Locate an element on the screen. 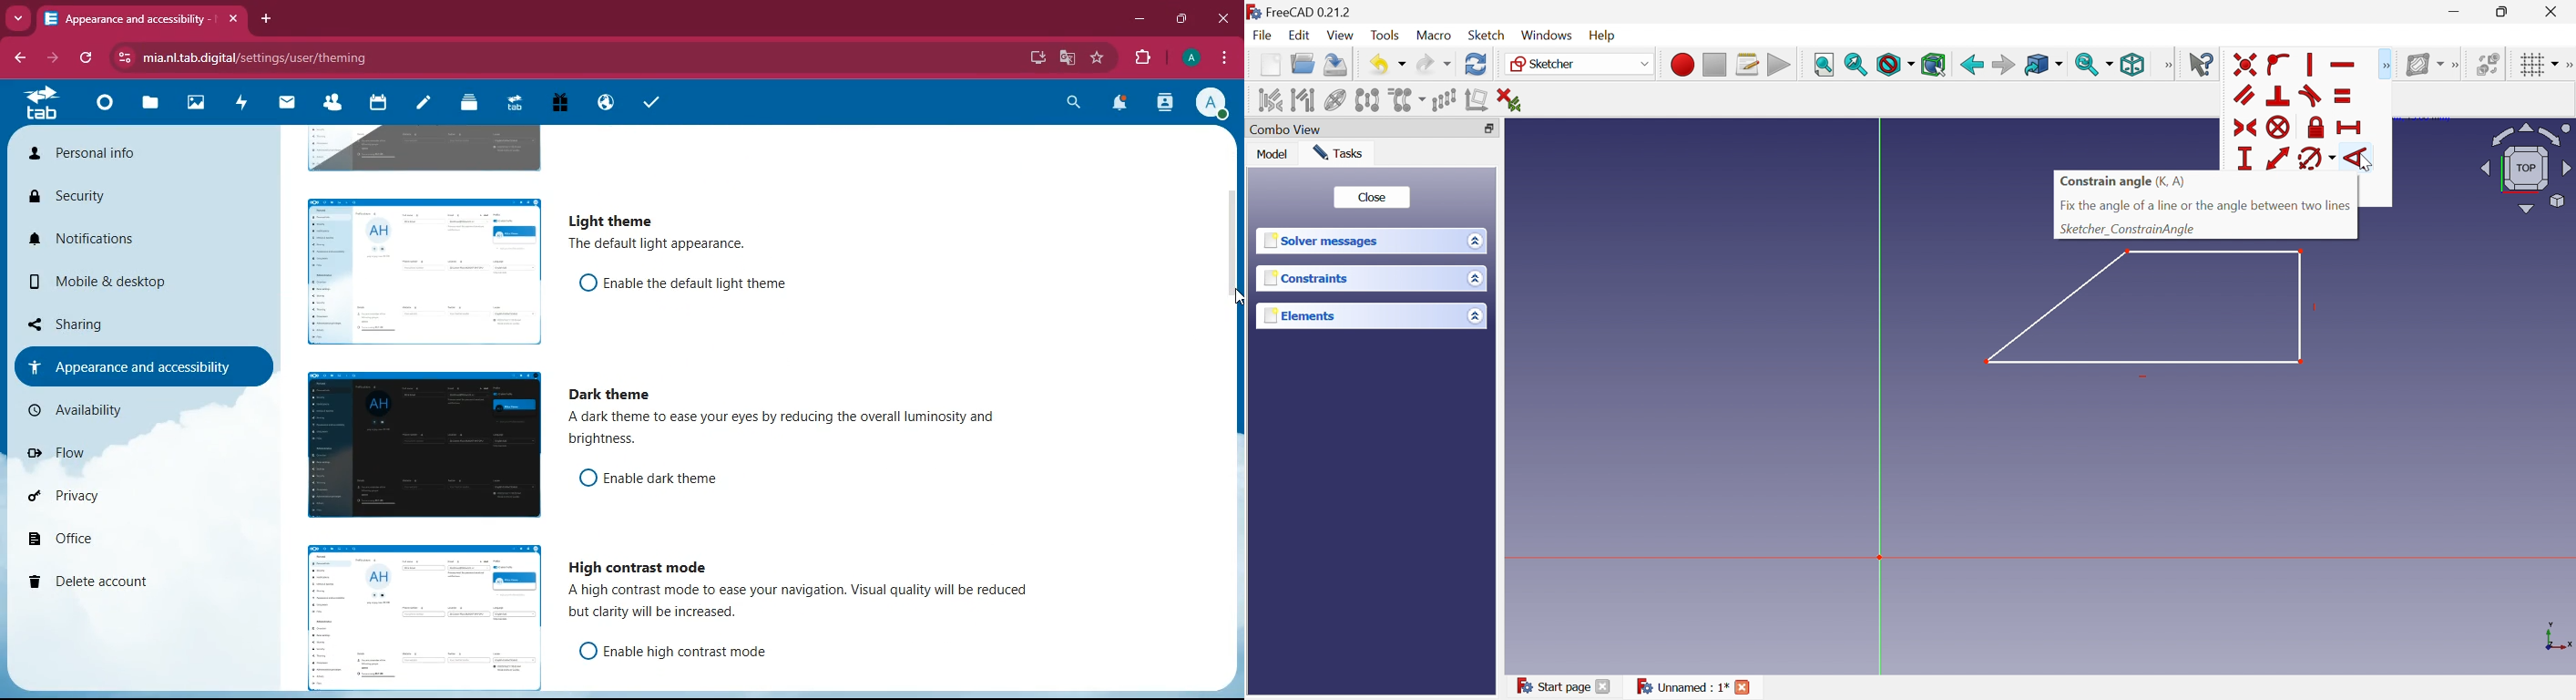 Image resolution: width=2576 pixels, height=700 pixels. X, Y plane is located at coordinates (2559, 637).